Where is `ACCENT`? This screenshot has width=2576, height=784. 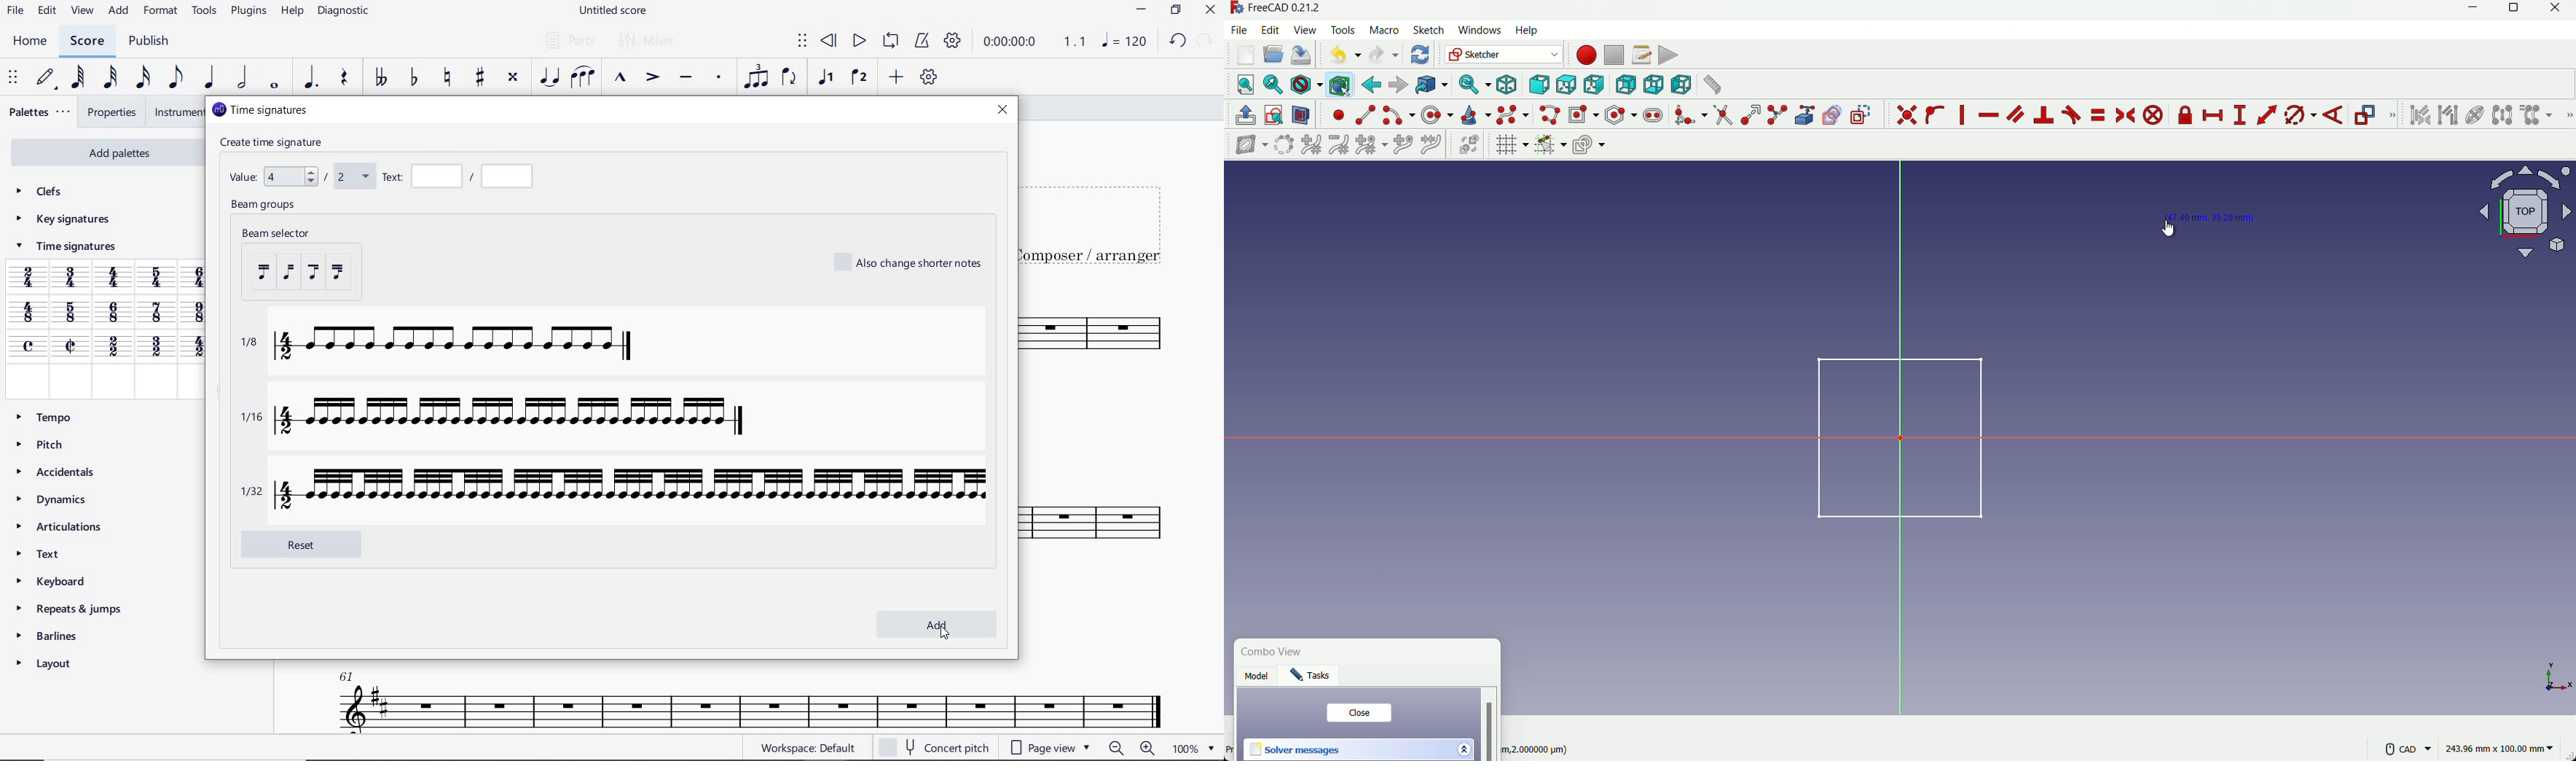 ACCENT is located at coordinates (652, 78).